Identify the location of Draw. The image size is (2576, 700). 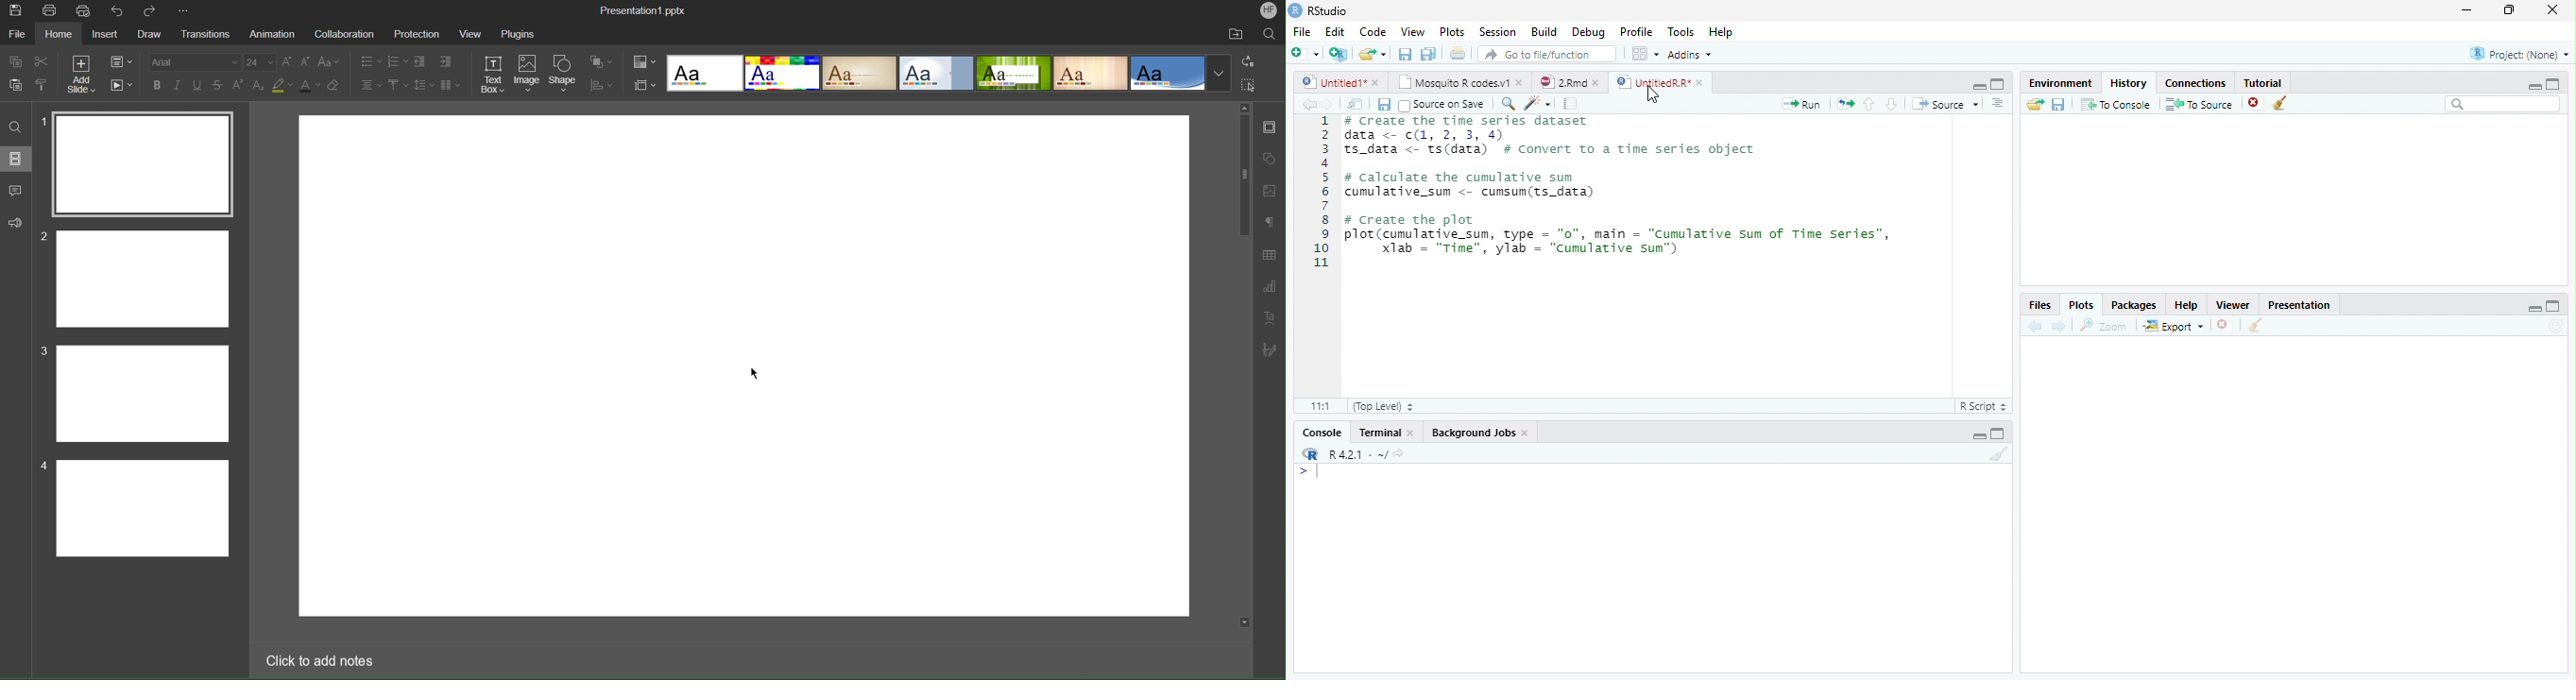
(149, 35).